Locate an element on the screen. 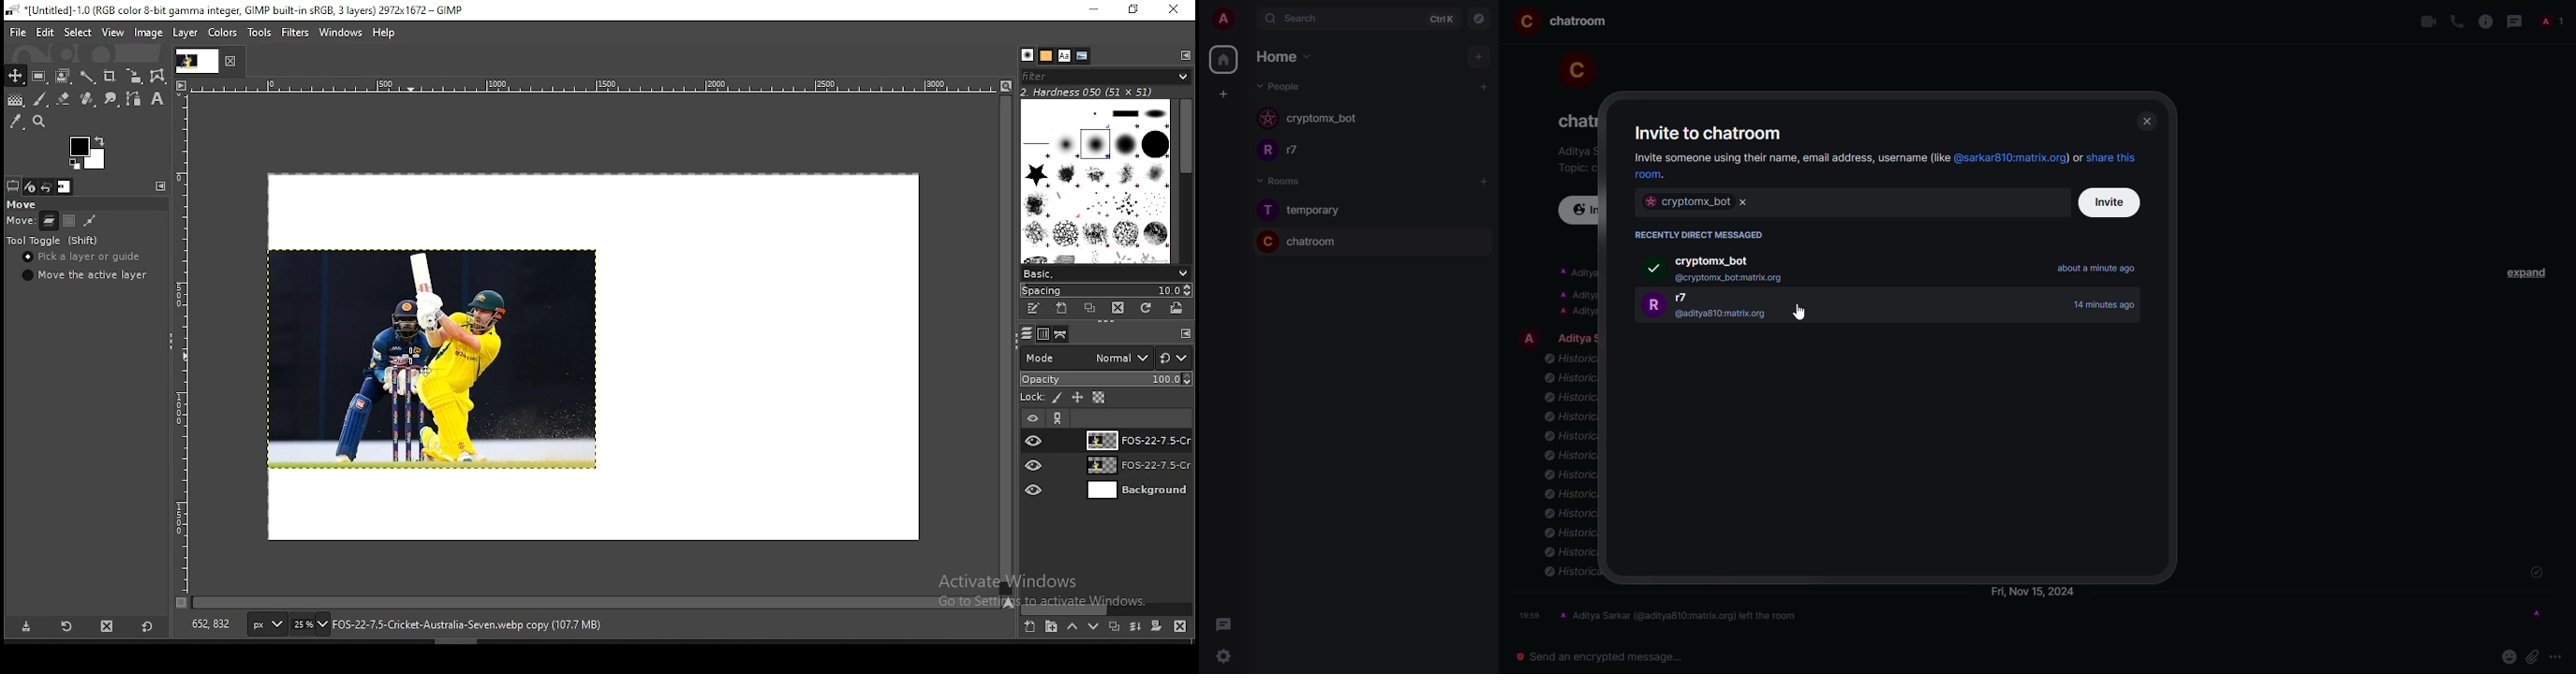  threads is located at coordinates (1221, 625).